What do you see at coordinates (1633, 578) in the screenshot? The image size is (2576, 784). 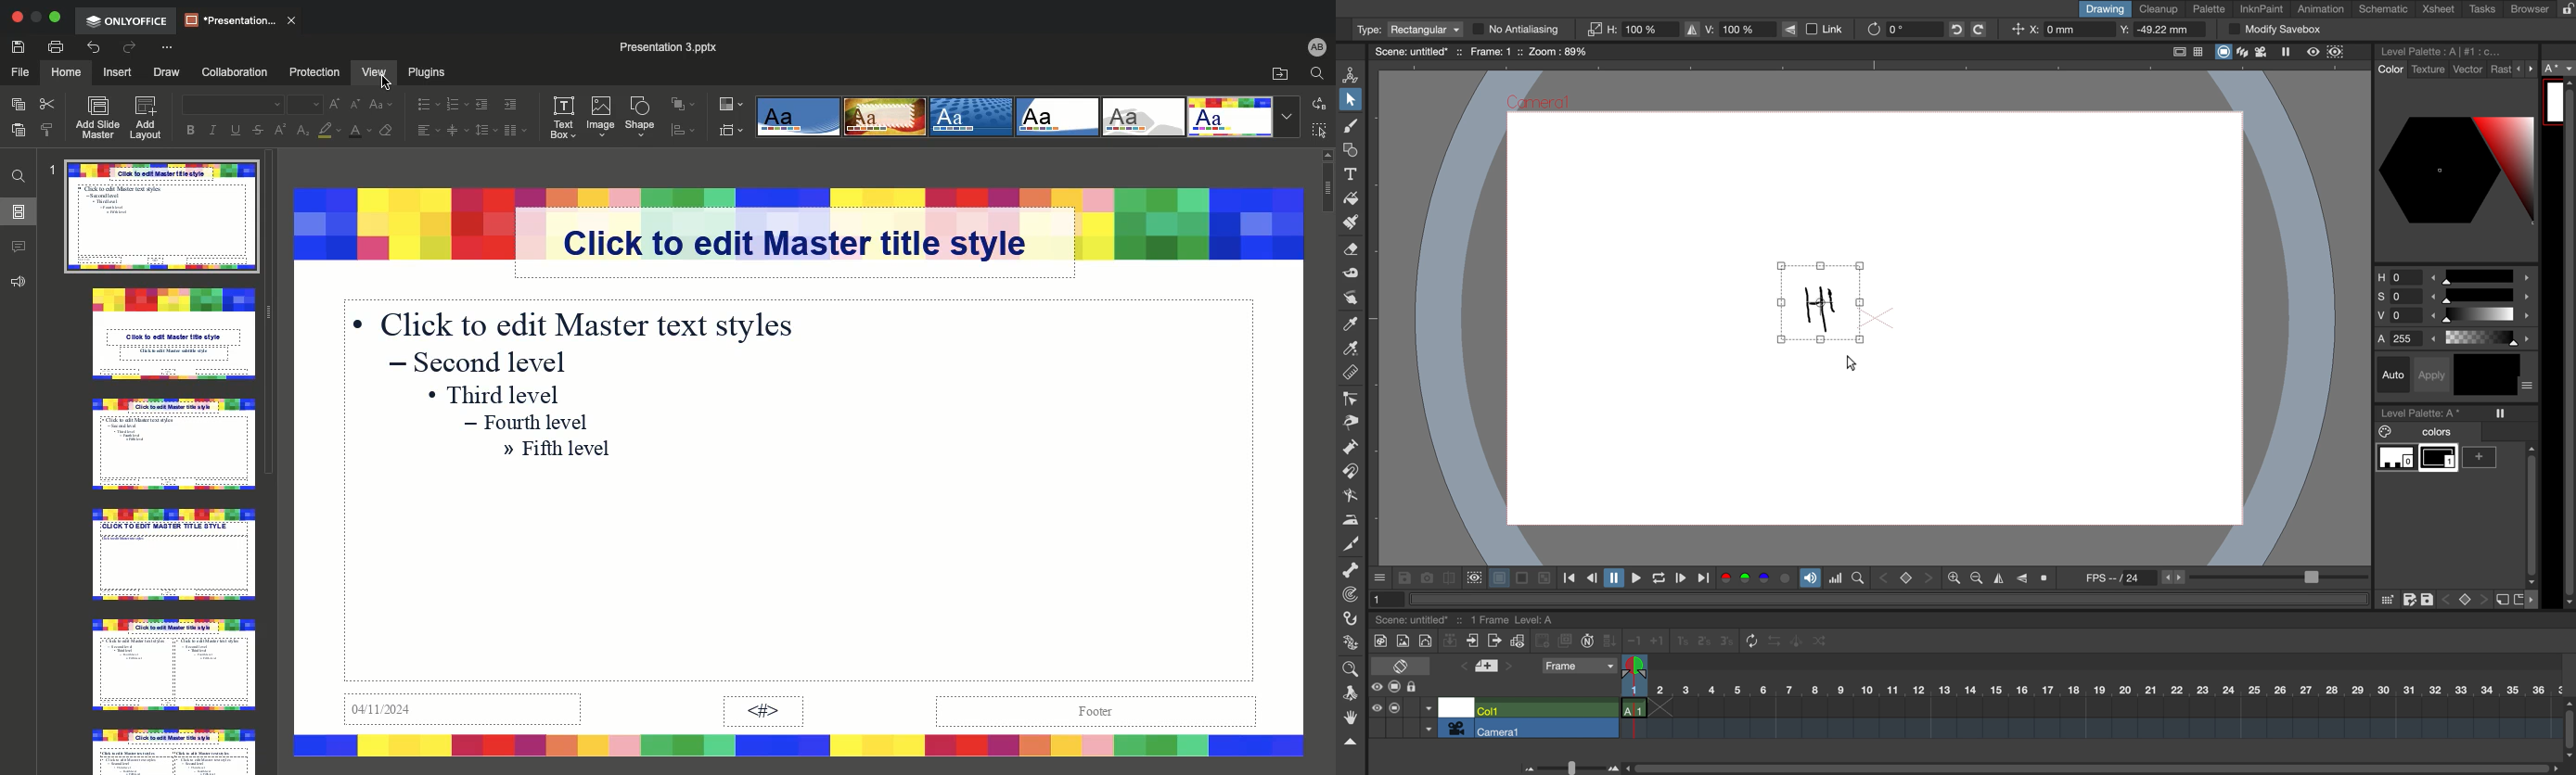 I see `play` at bounding box center [1633, 578].